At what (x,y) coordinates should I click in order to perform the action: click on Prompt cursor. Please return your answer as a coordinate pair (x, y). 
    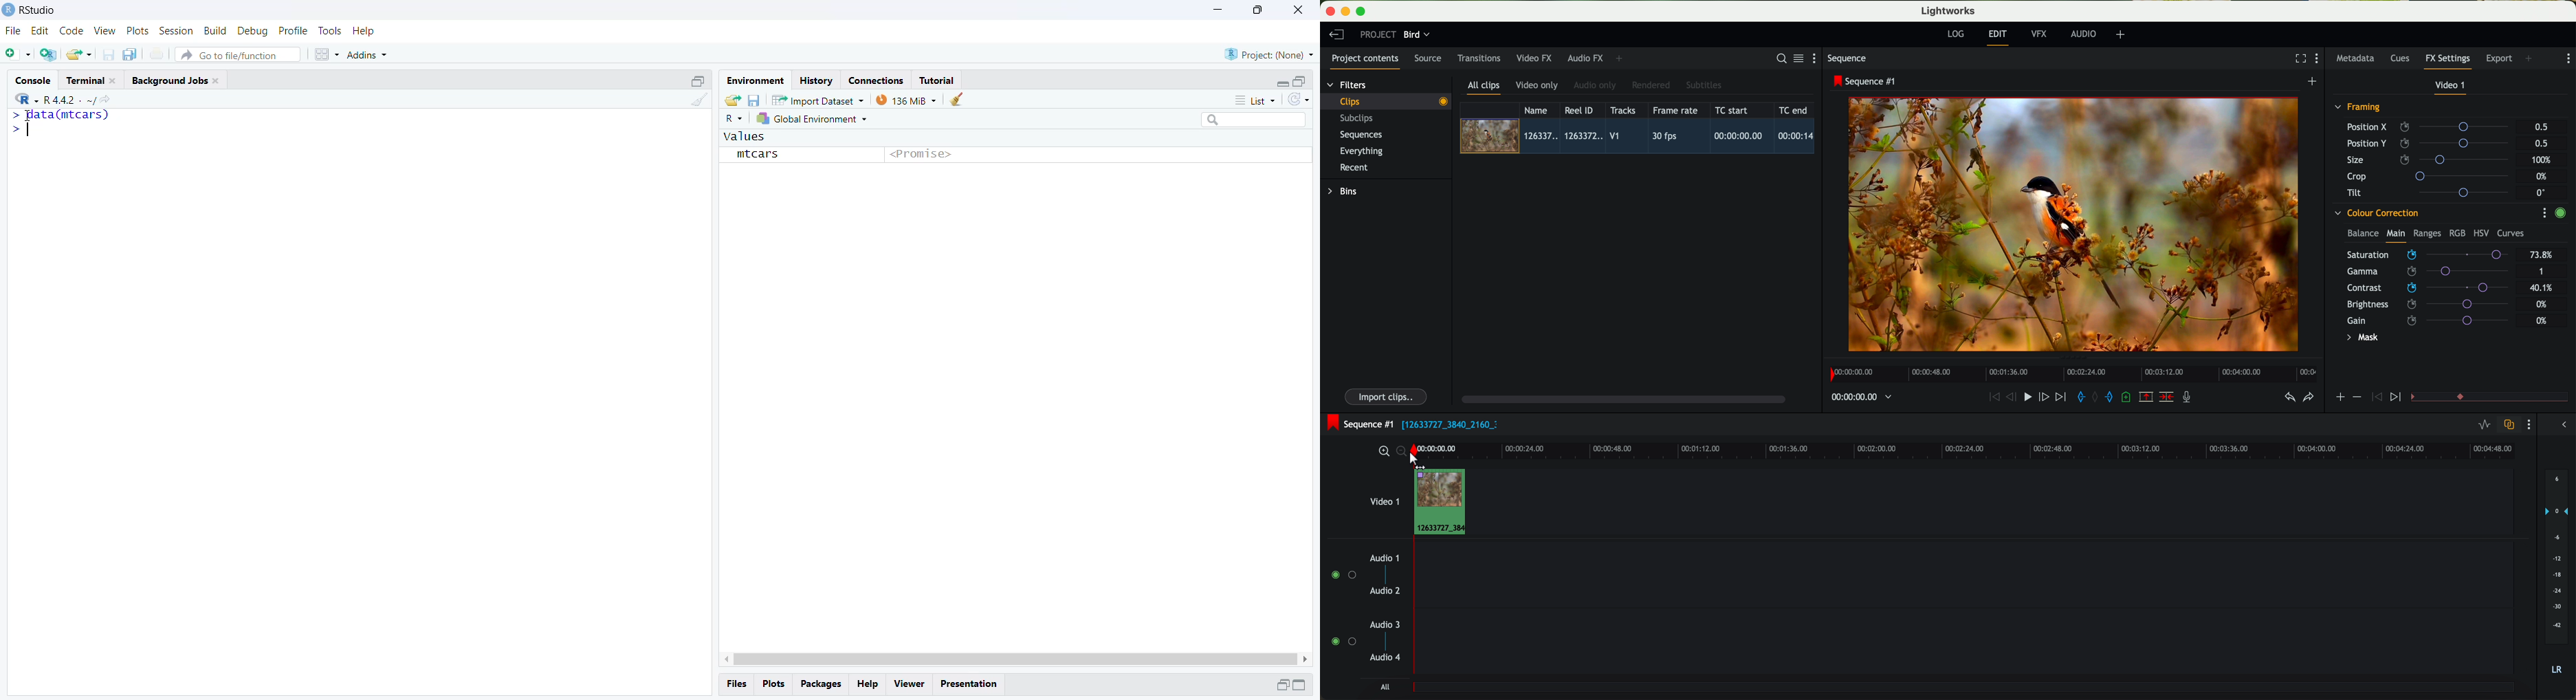
    Looking at the image, I should click on (23, 133).